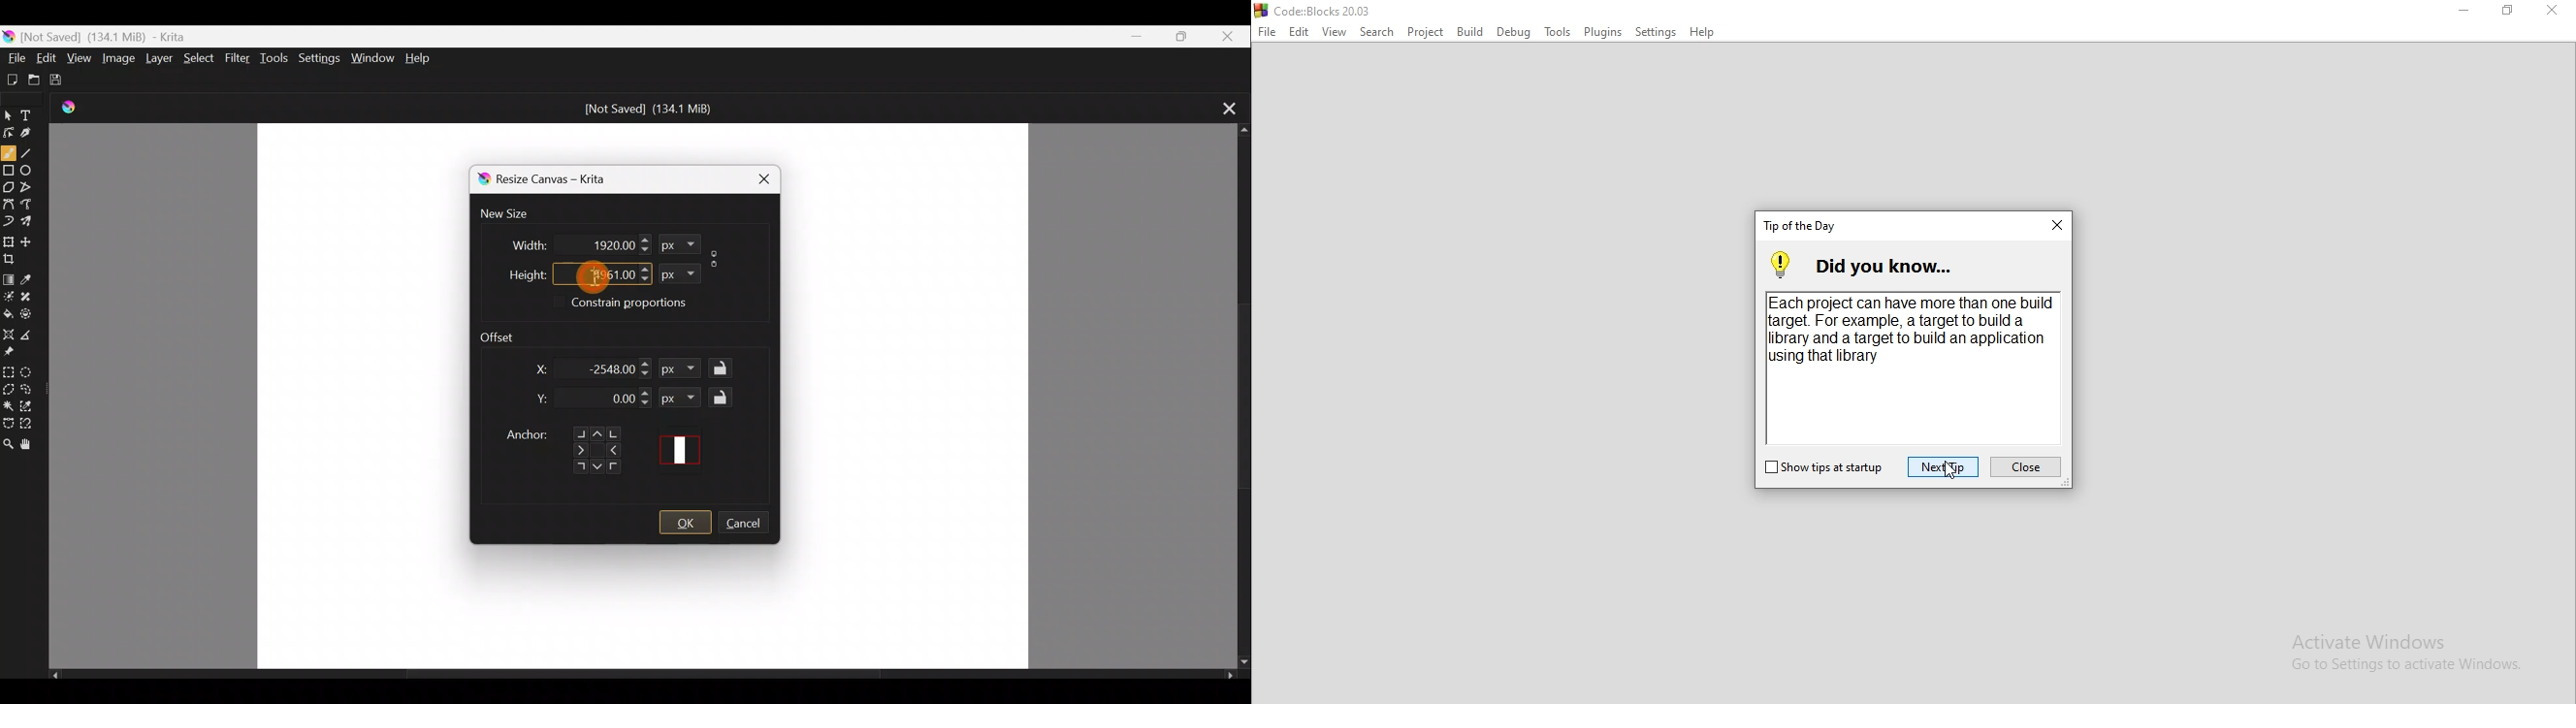 The image size is (2576, 728). Describe the element at coordinates (29, 445) in the screenshot. I see `Pan tool` at that location.